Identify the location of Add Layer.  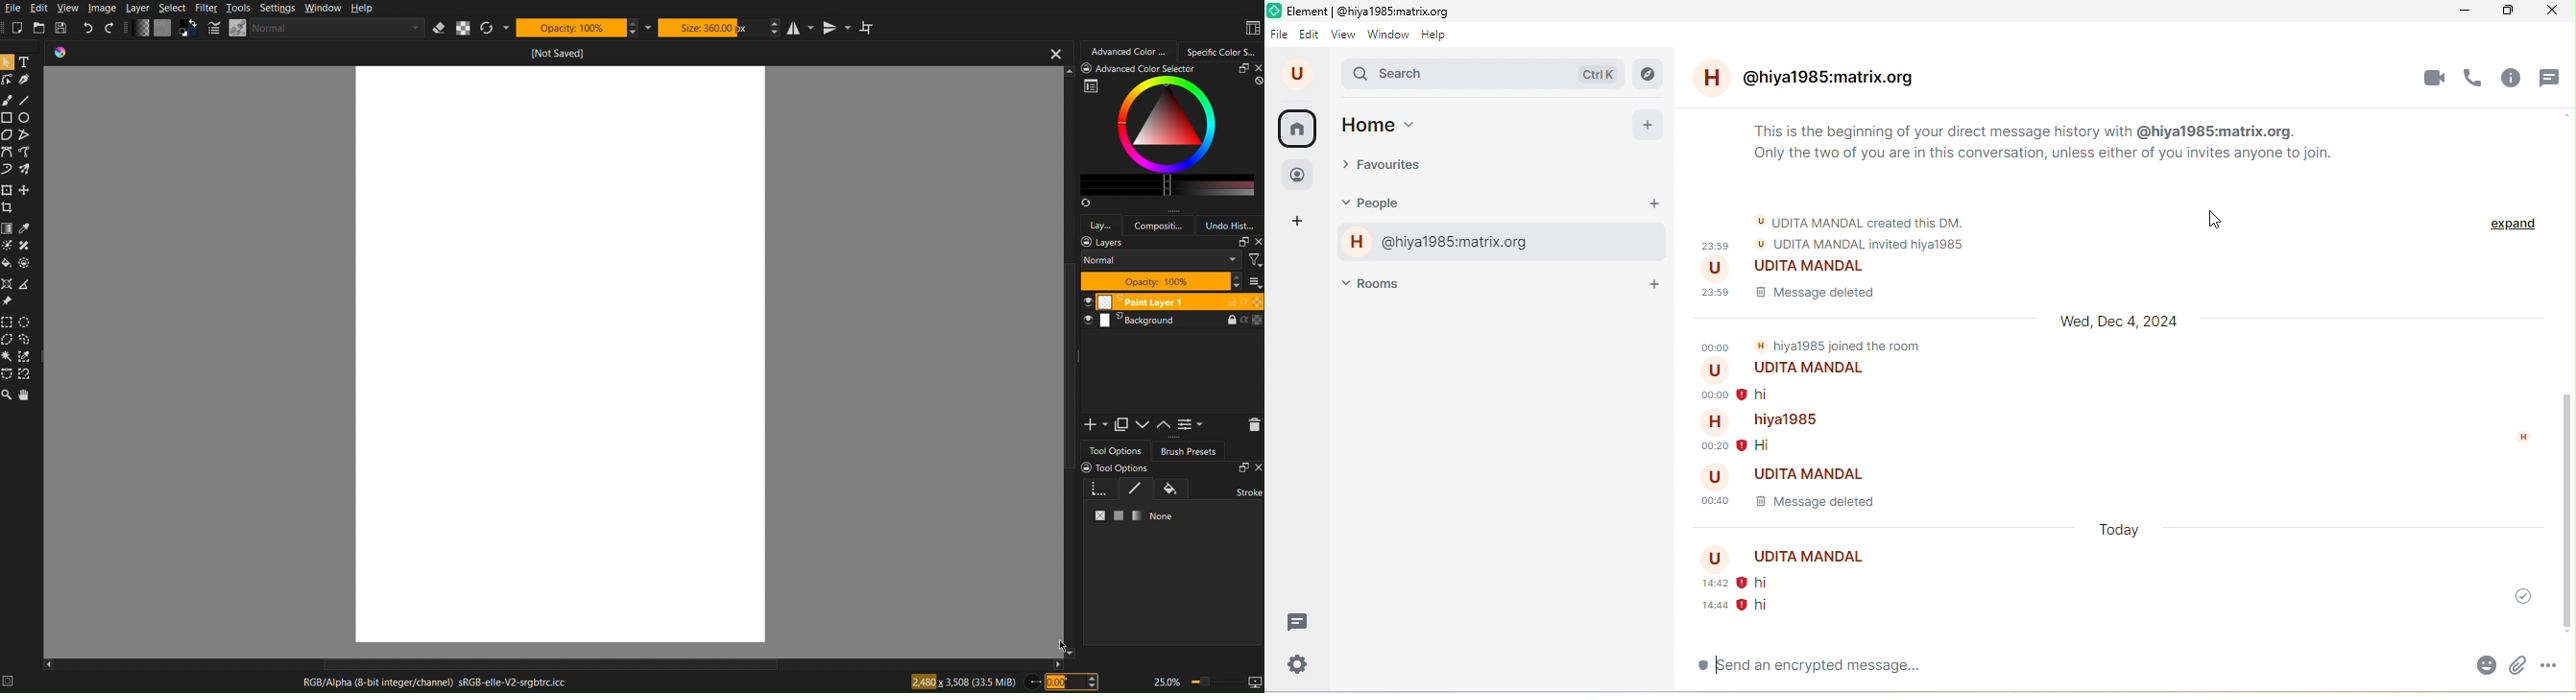
(1096, 425).